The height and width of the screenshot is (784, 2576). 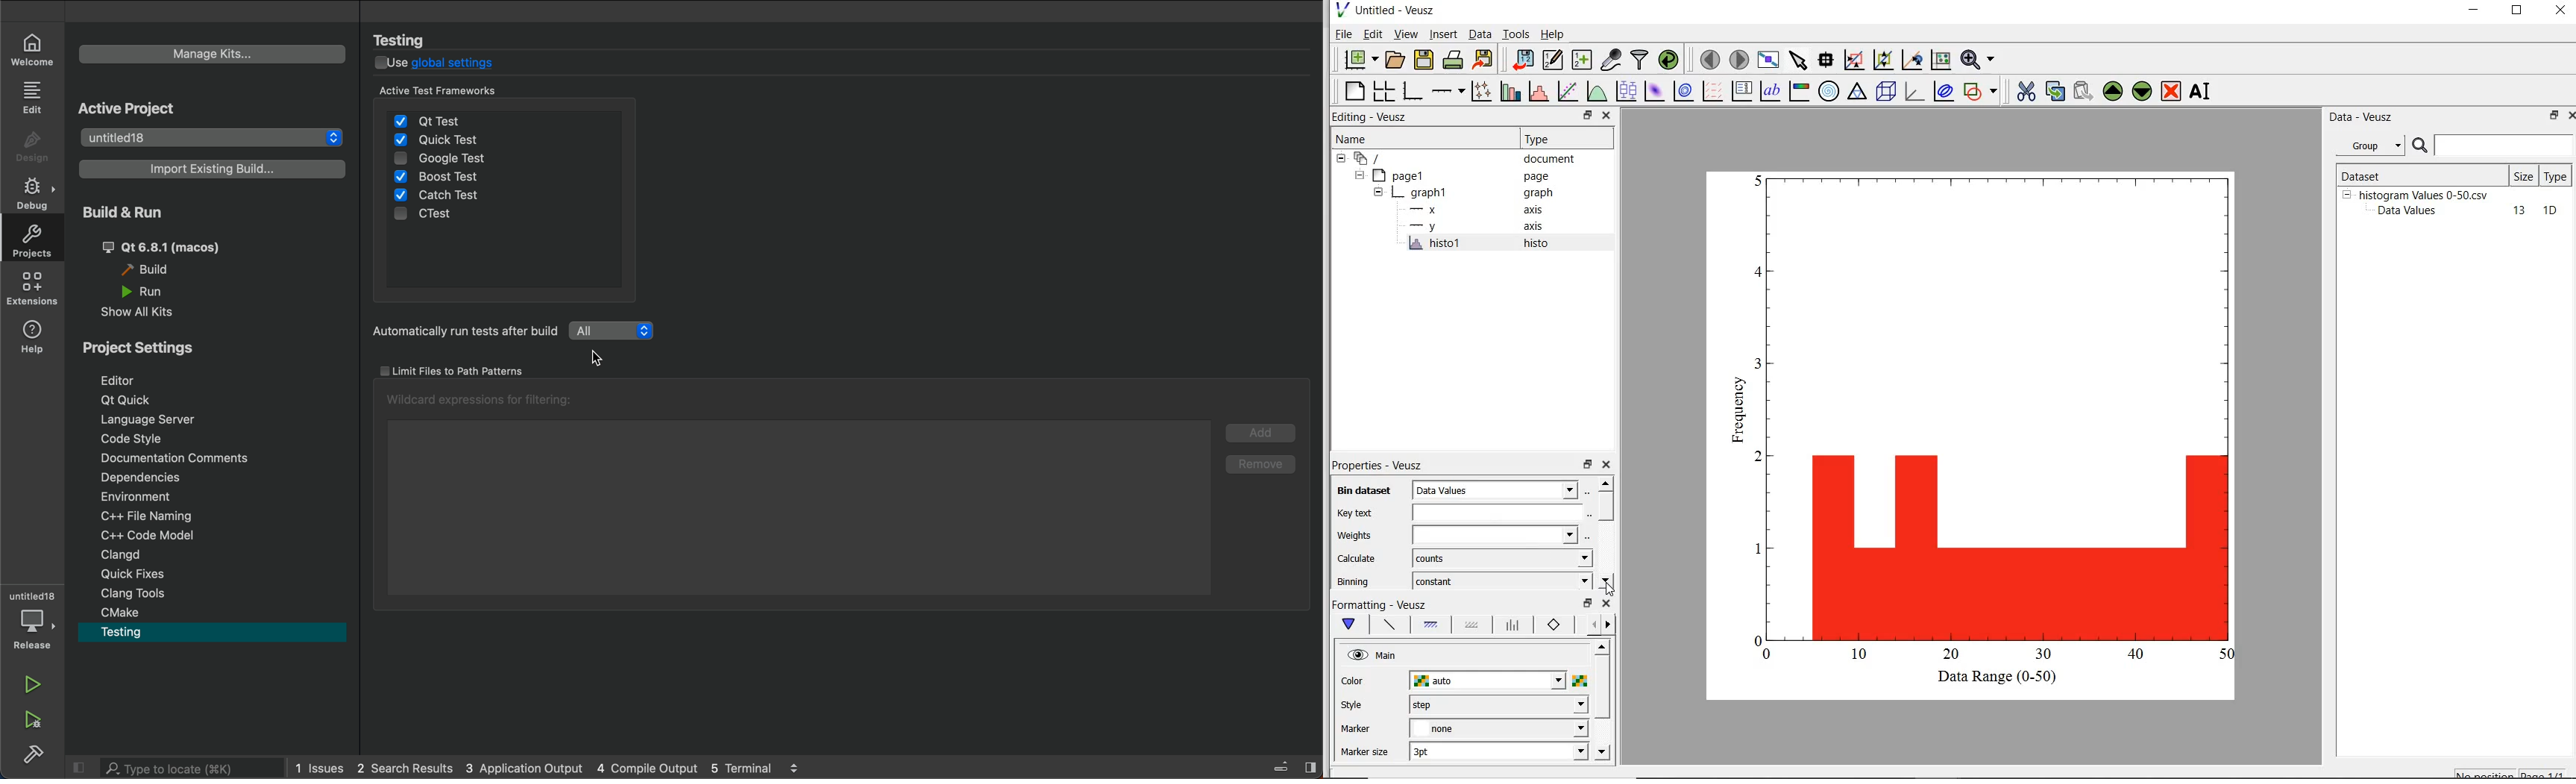 I want to click on plot bar charts, so click(x=1510, y=90).